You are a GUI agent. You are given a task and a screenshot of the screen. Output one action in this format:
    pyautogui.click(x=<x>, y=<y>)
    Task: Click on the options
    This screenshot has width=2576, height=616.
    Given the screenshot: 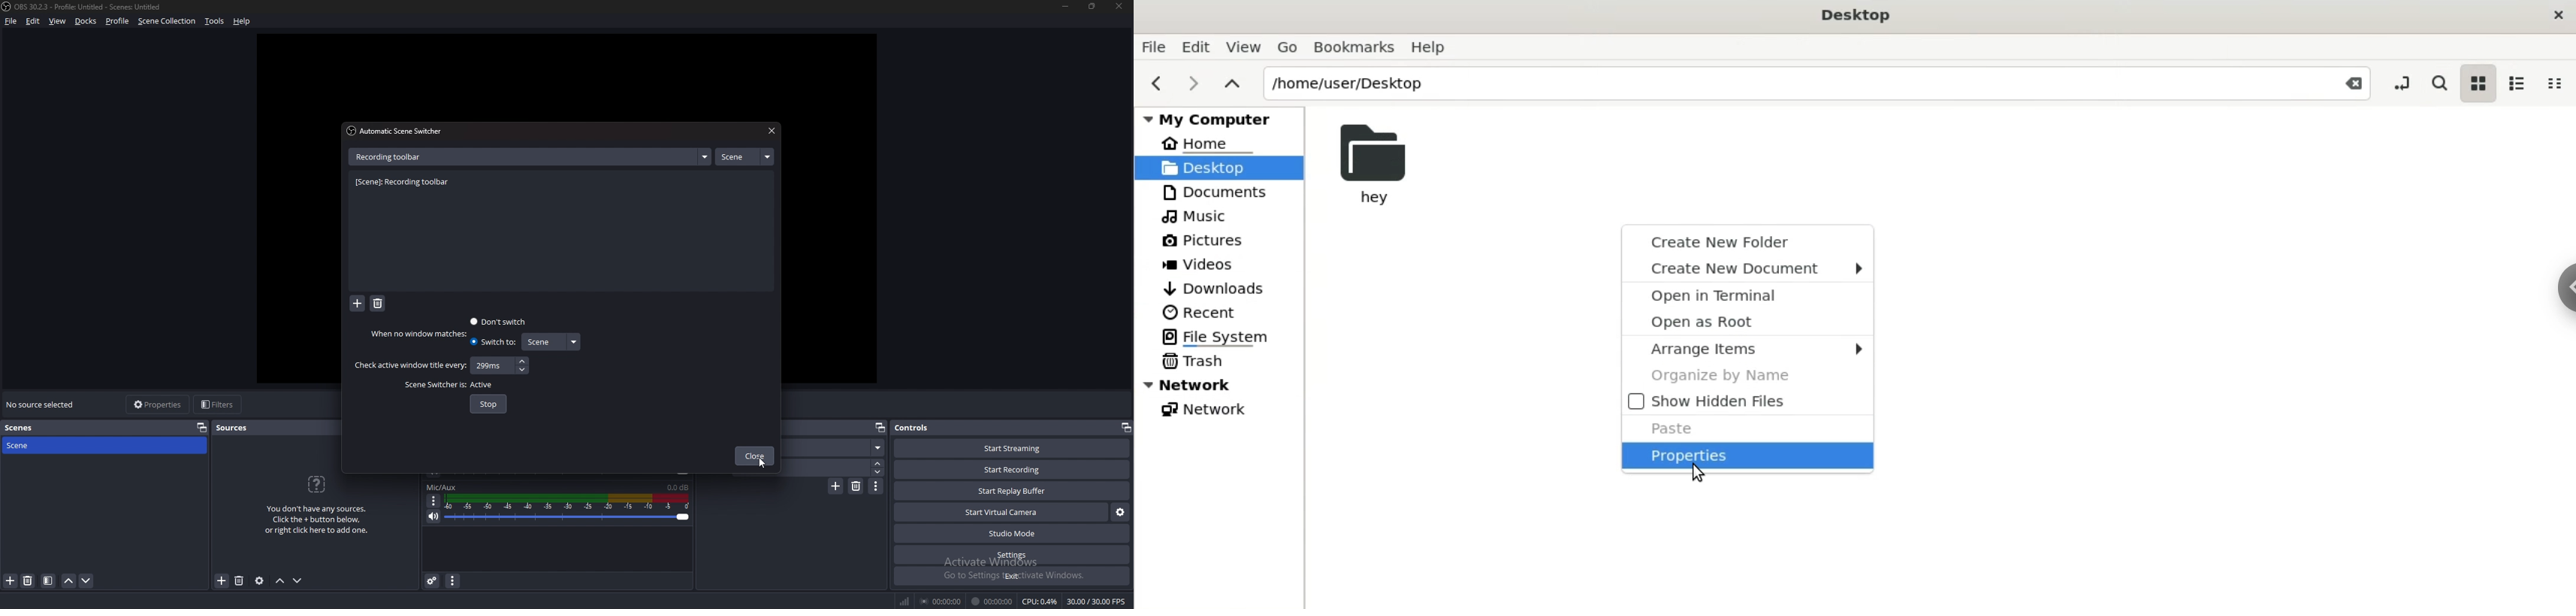 What is the action you would take?
    pyautogui.click(x=434, y=501)
    